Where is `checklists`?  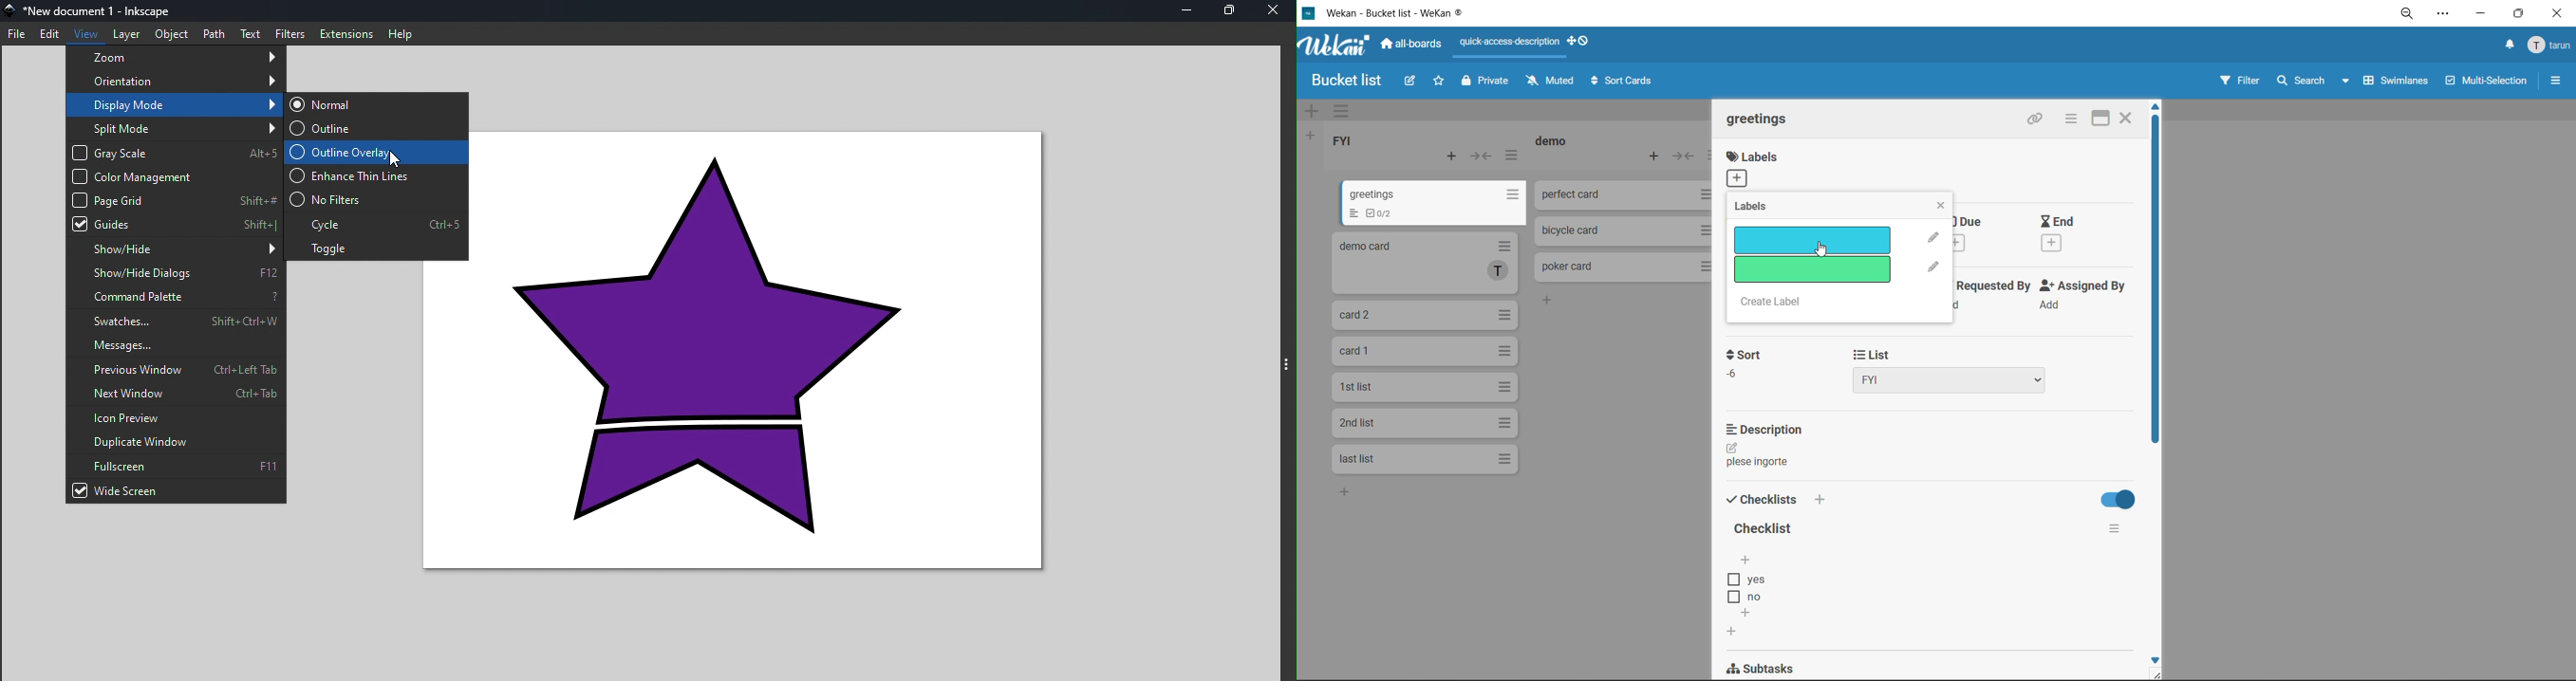
checklists is located at coordinates (1773, 500).